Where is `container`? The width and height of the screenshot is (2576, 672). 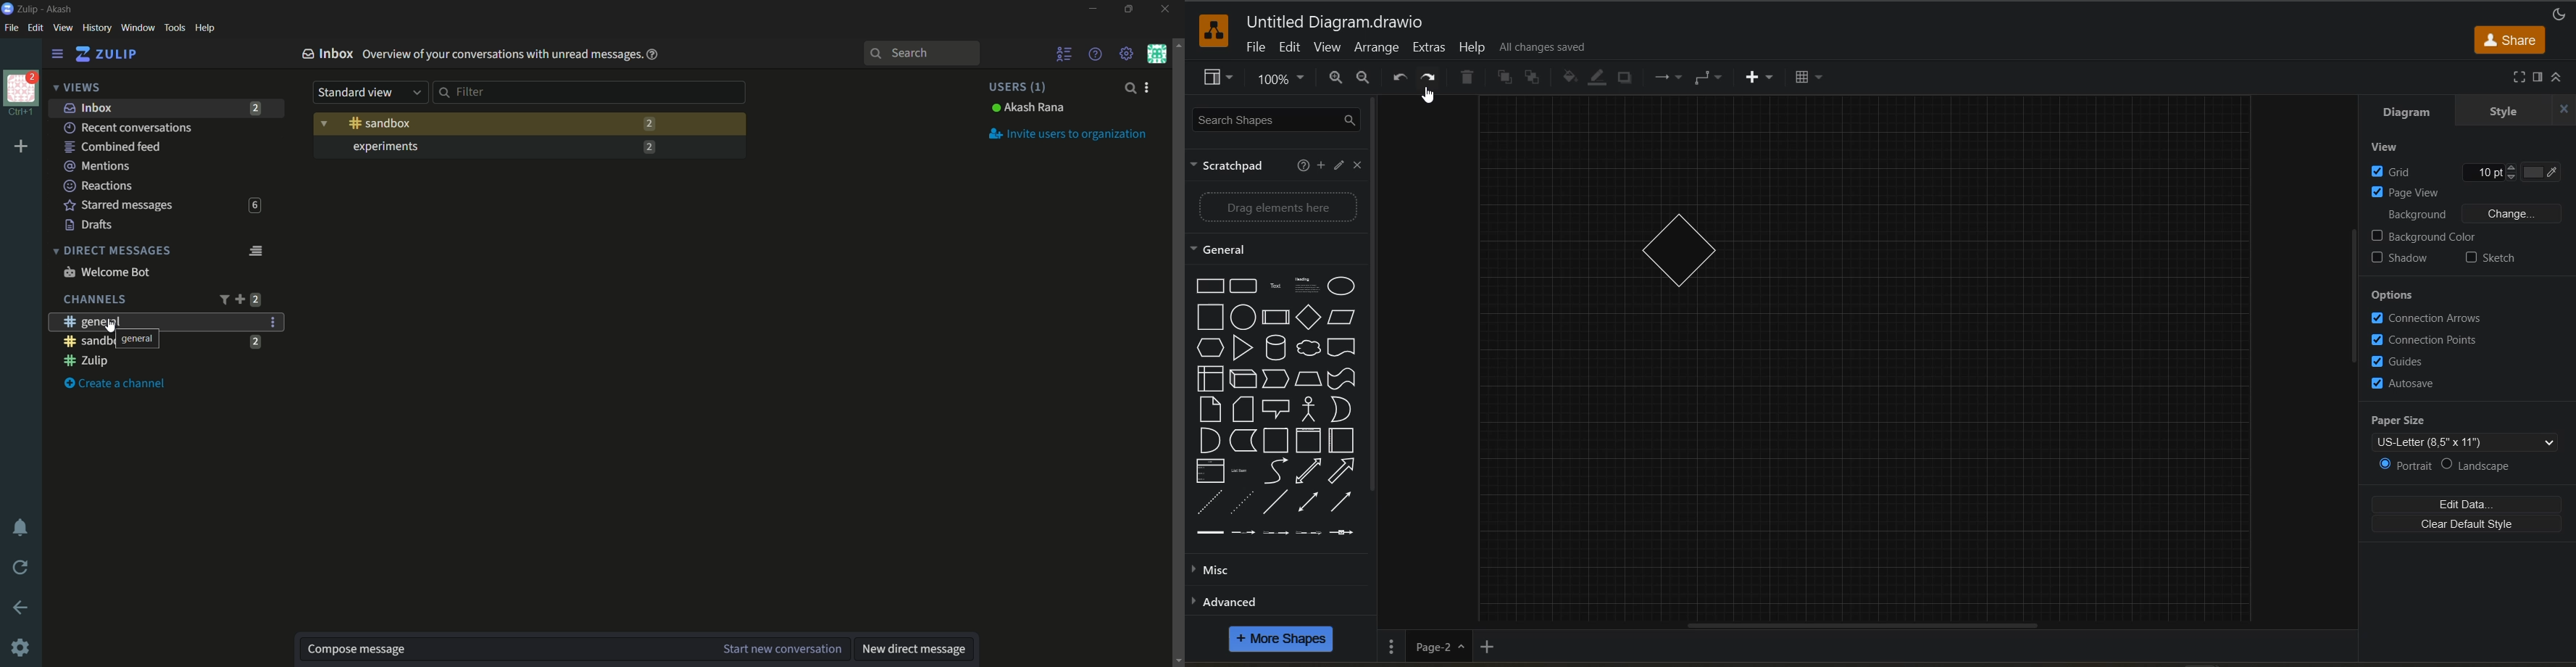 container is located at coordinates (1275, 442).